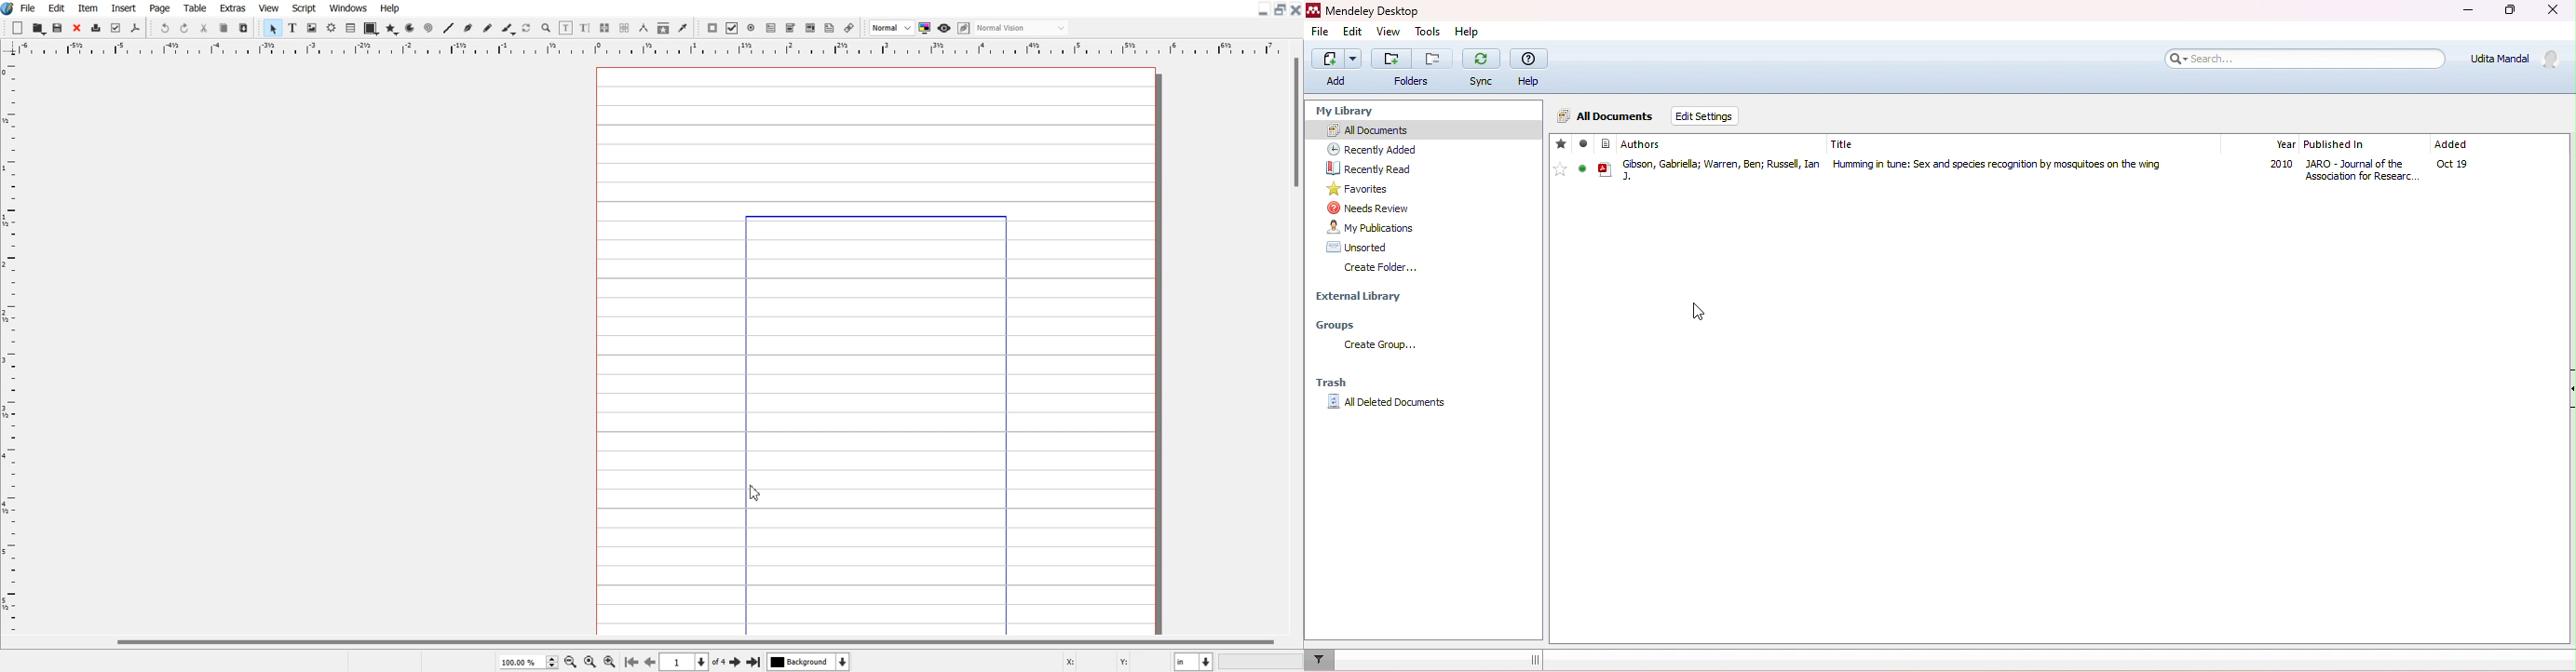  What do you see at coordinates (1390, 402) in the screenshot?
I see `All deleted documents` at bounding box center [1390, 402].